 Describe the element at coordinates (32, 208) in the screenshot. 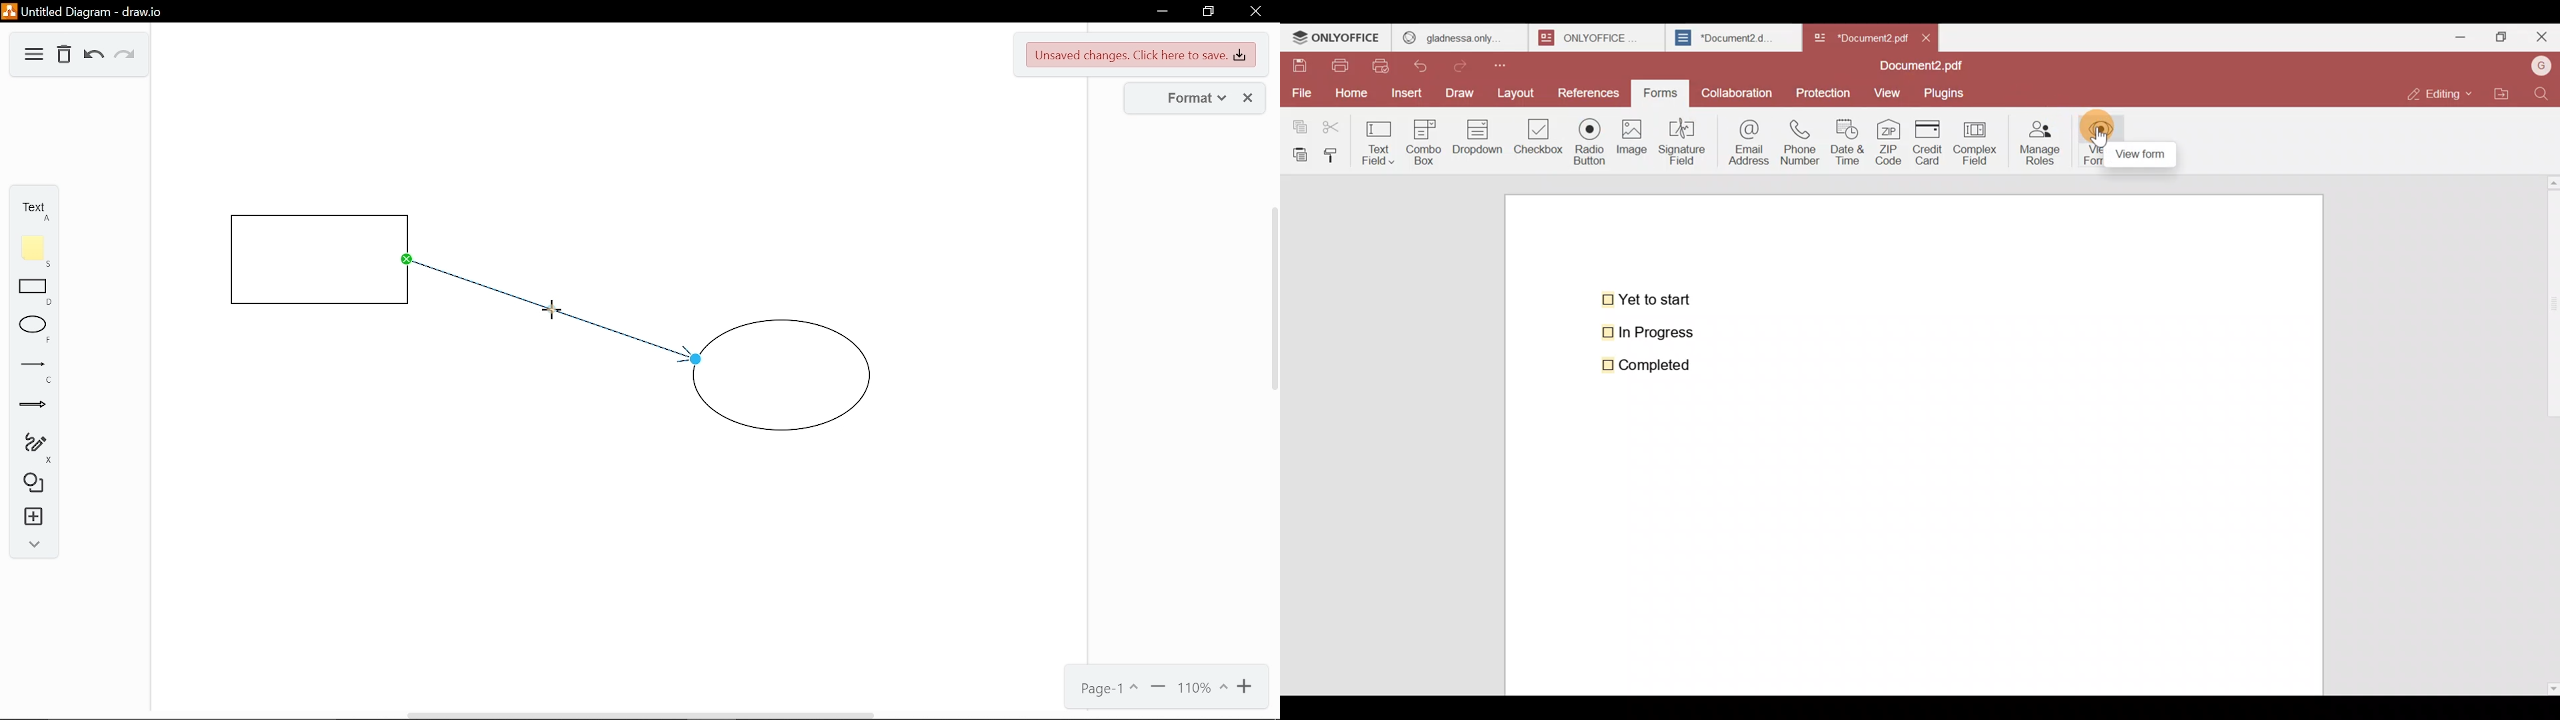

I see `Text` at that location.